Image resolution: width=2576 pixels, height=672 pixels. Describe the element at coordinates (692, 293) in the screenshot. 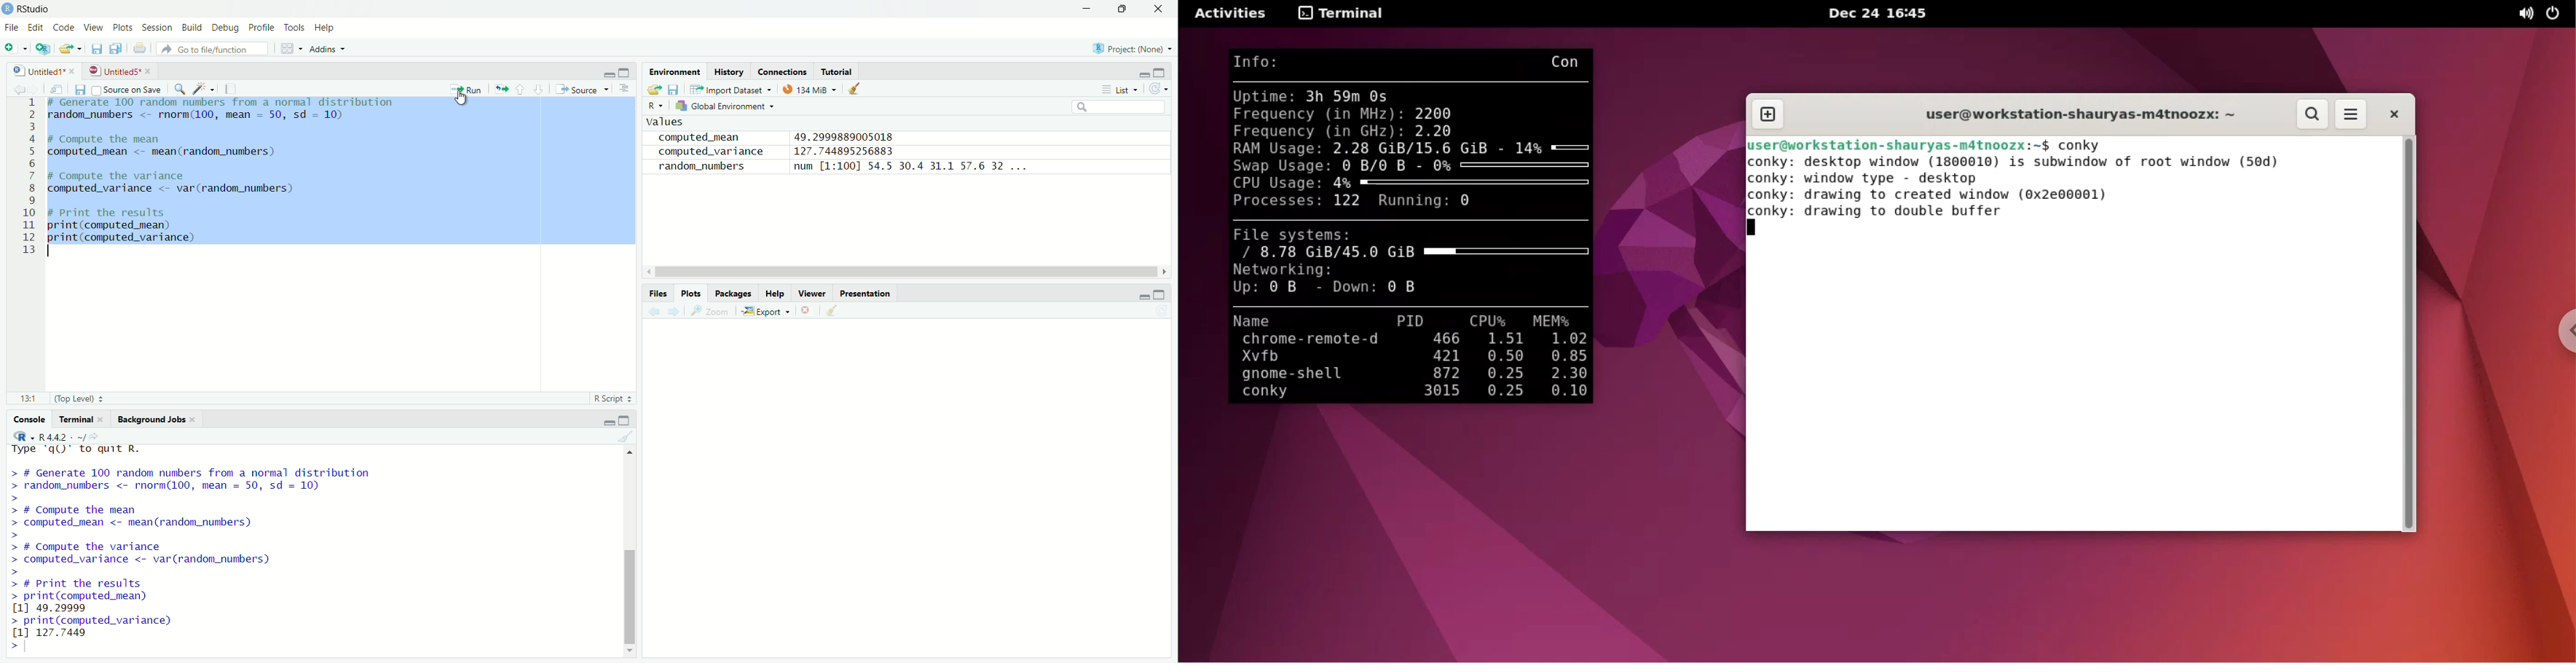

I see `plots` at that location.